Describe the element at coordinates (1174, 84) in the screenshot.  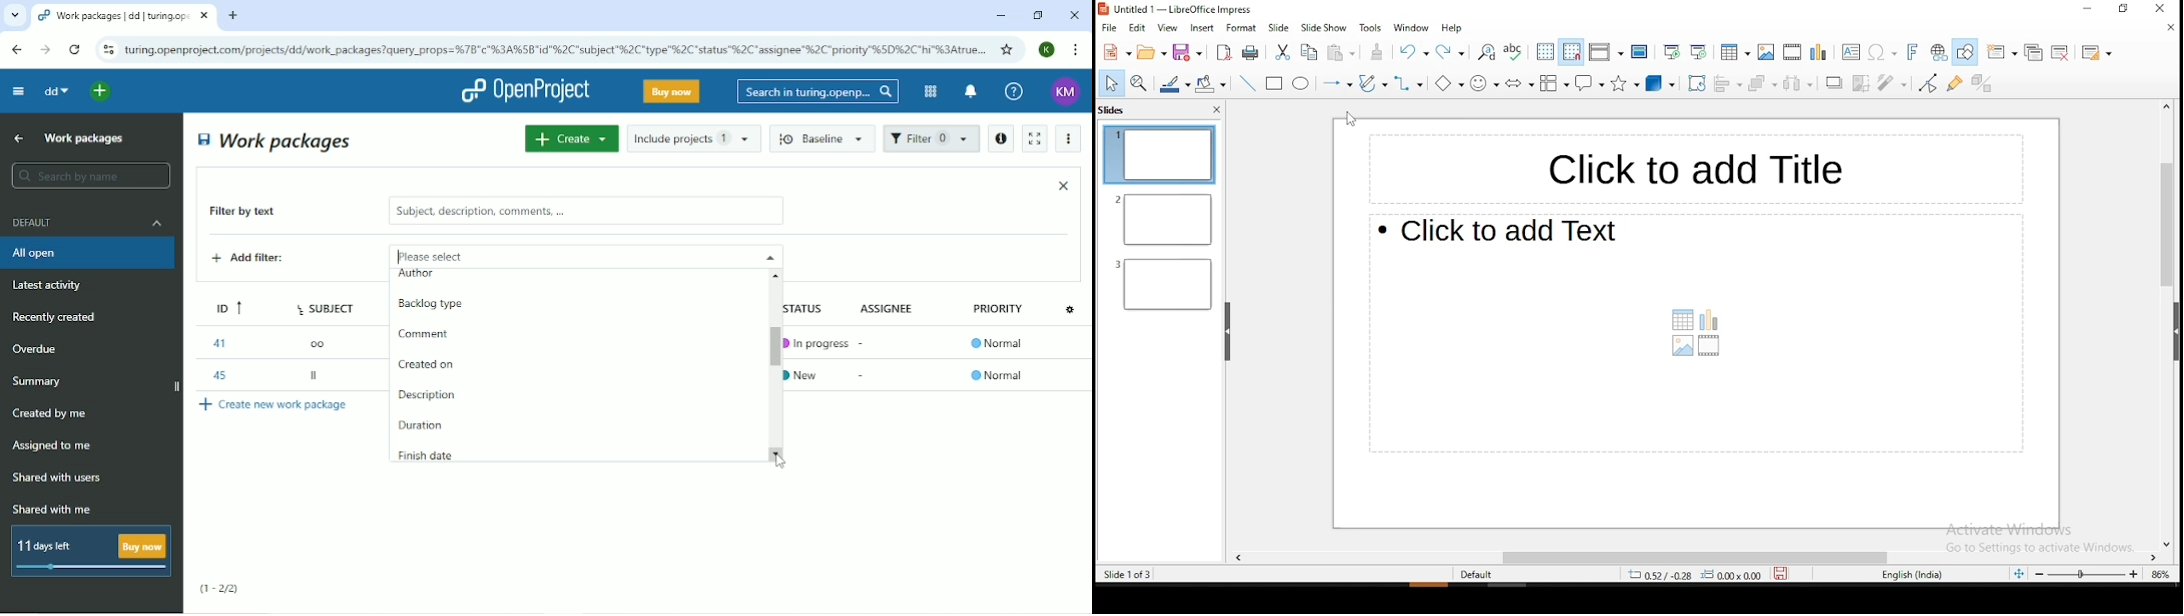
I see `line color` at that location.